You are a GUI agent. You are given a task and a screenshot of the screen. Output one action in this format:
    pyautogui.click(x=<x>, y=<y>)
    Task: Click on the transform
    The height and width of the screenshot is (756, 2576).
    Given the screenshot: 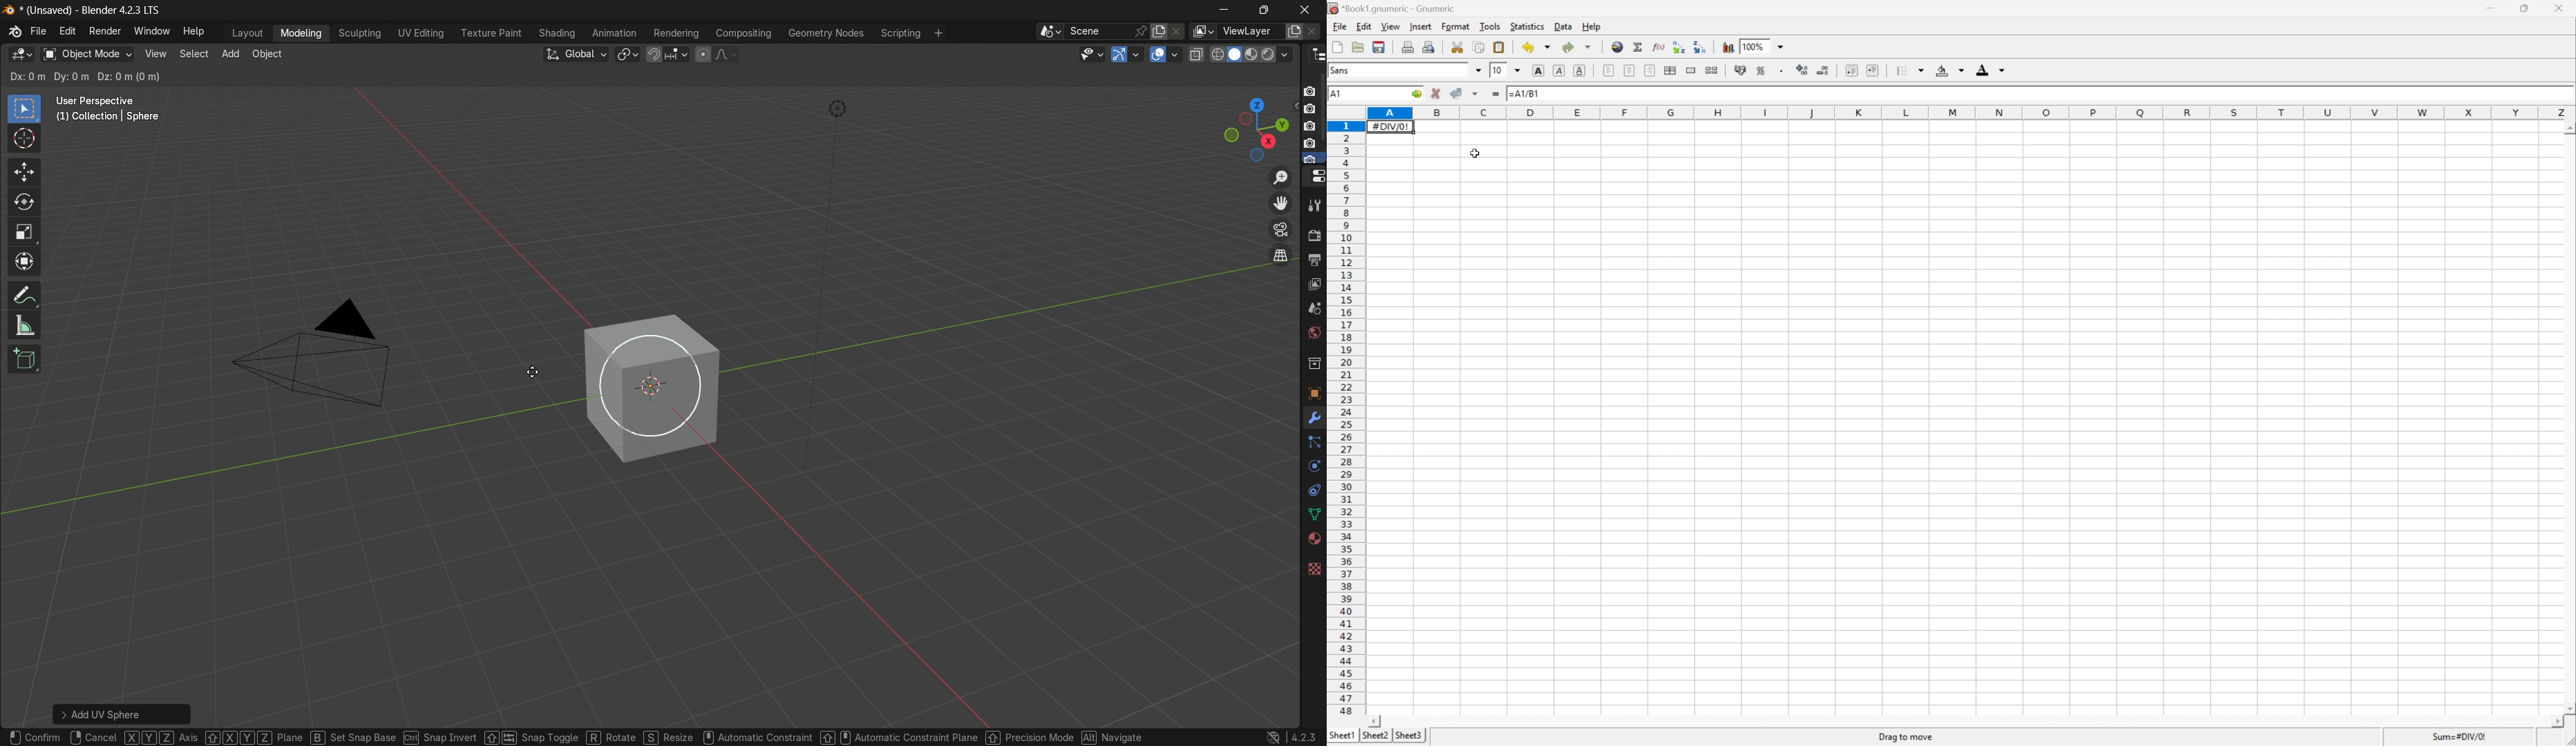 What is the action you would take?
    pyautogui.click(x=25, y=262)
    